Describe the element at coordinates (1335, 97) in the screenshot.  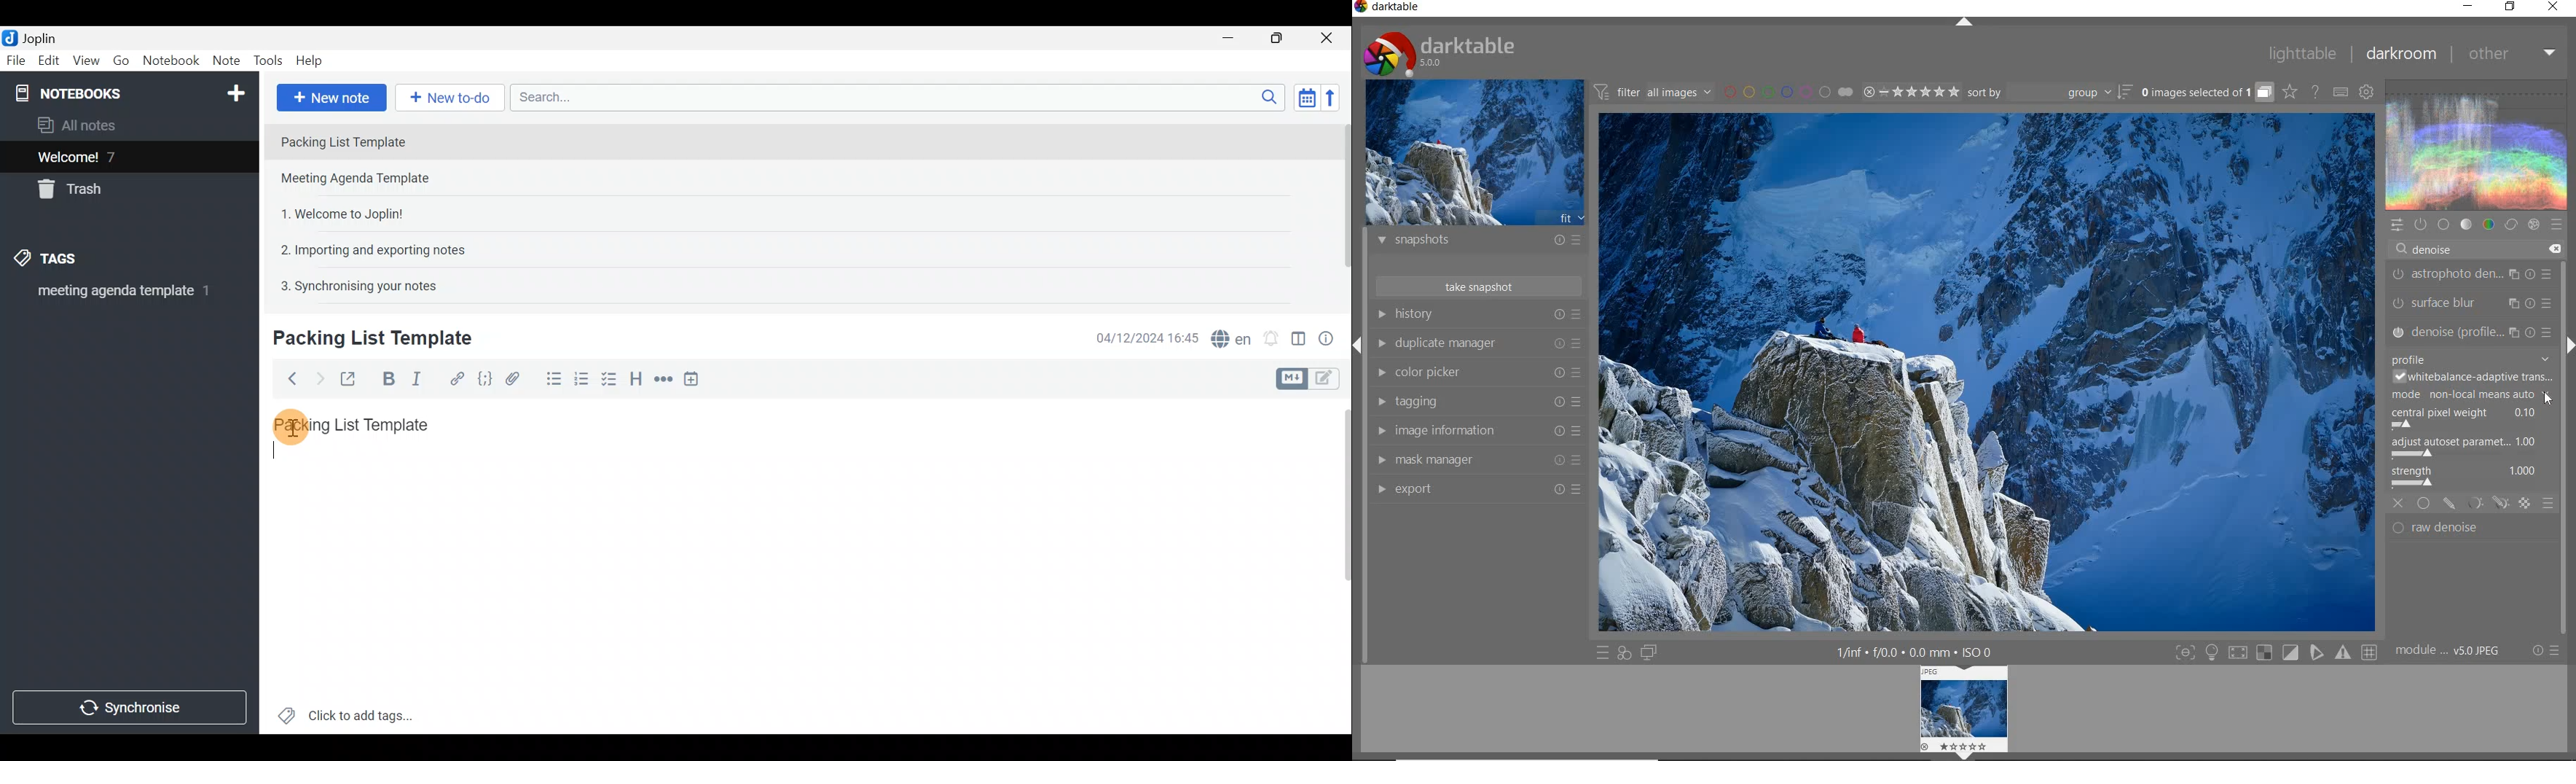
I see `Reverse sort order` at that location.